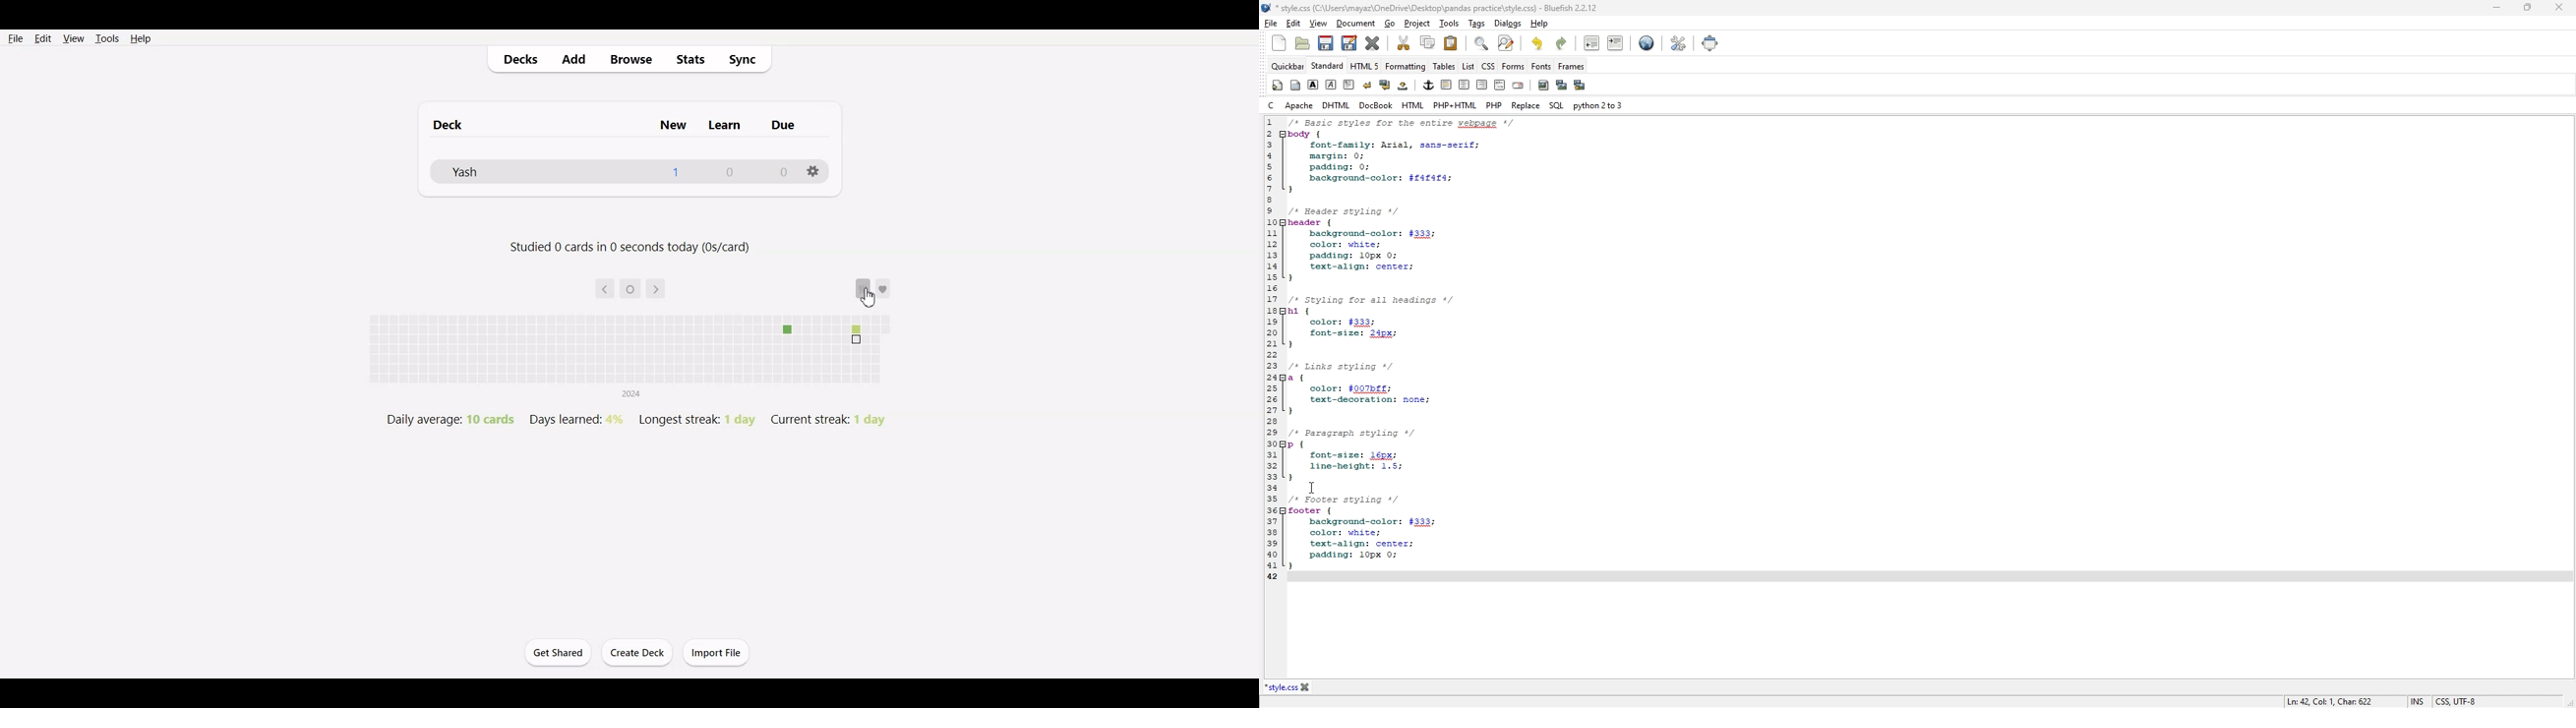  I want to click on email, so click(1518, 85).